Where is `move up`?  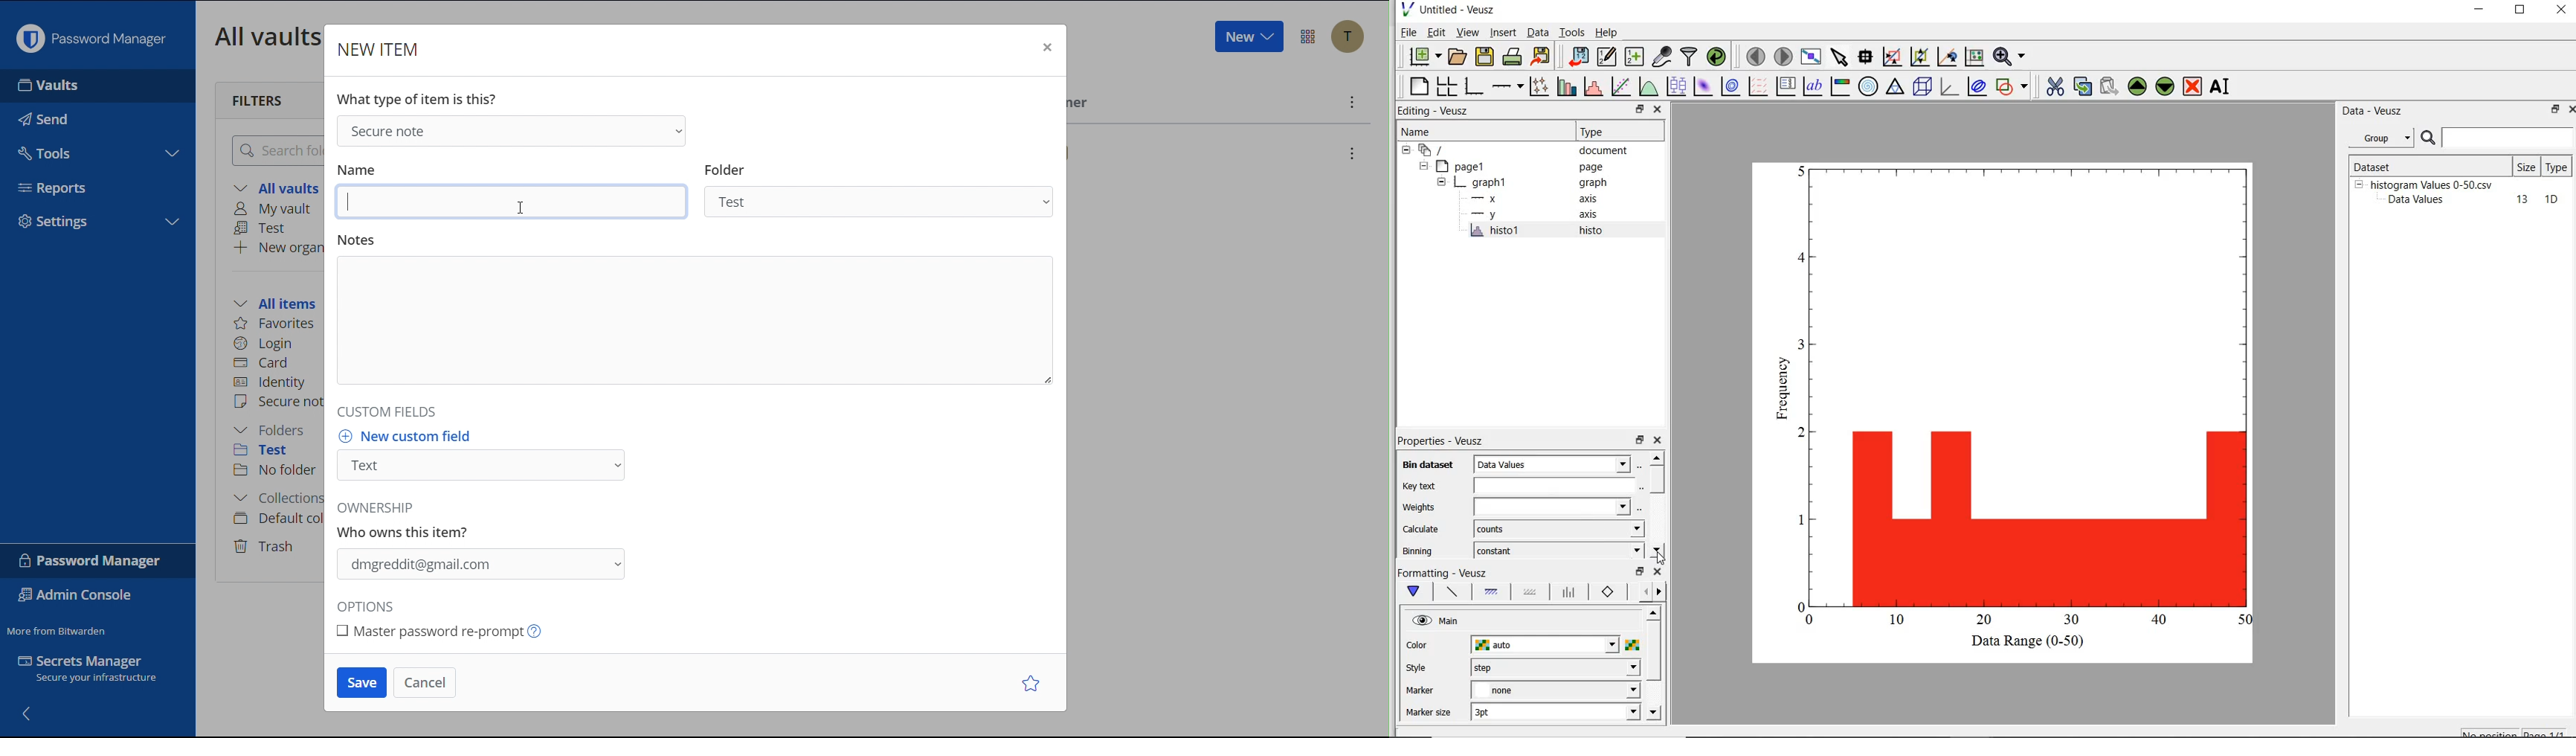
move up is located at coordinates (1653, 612).